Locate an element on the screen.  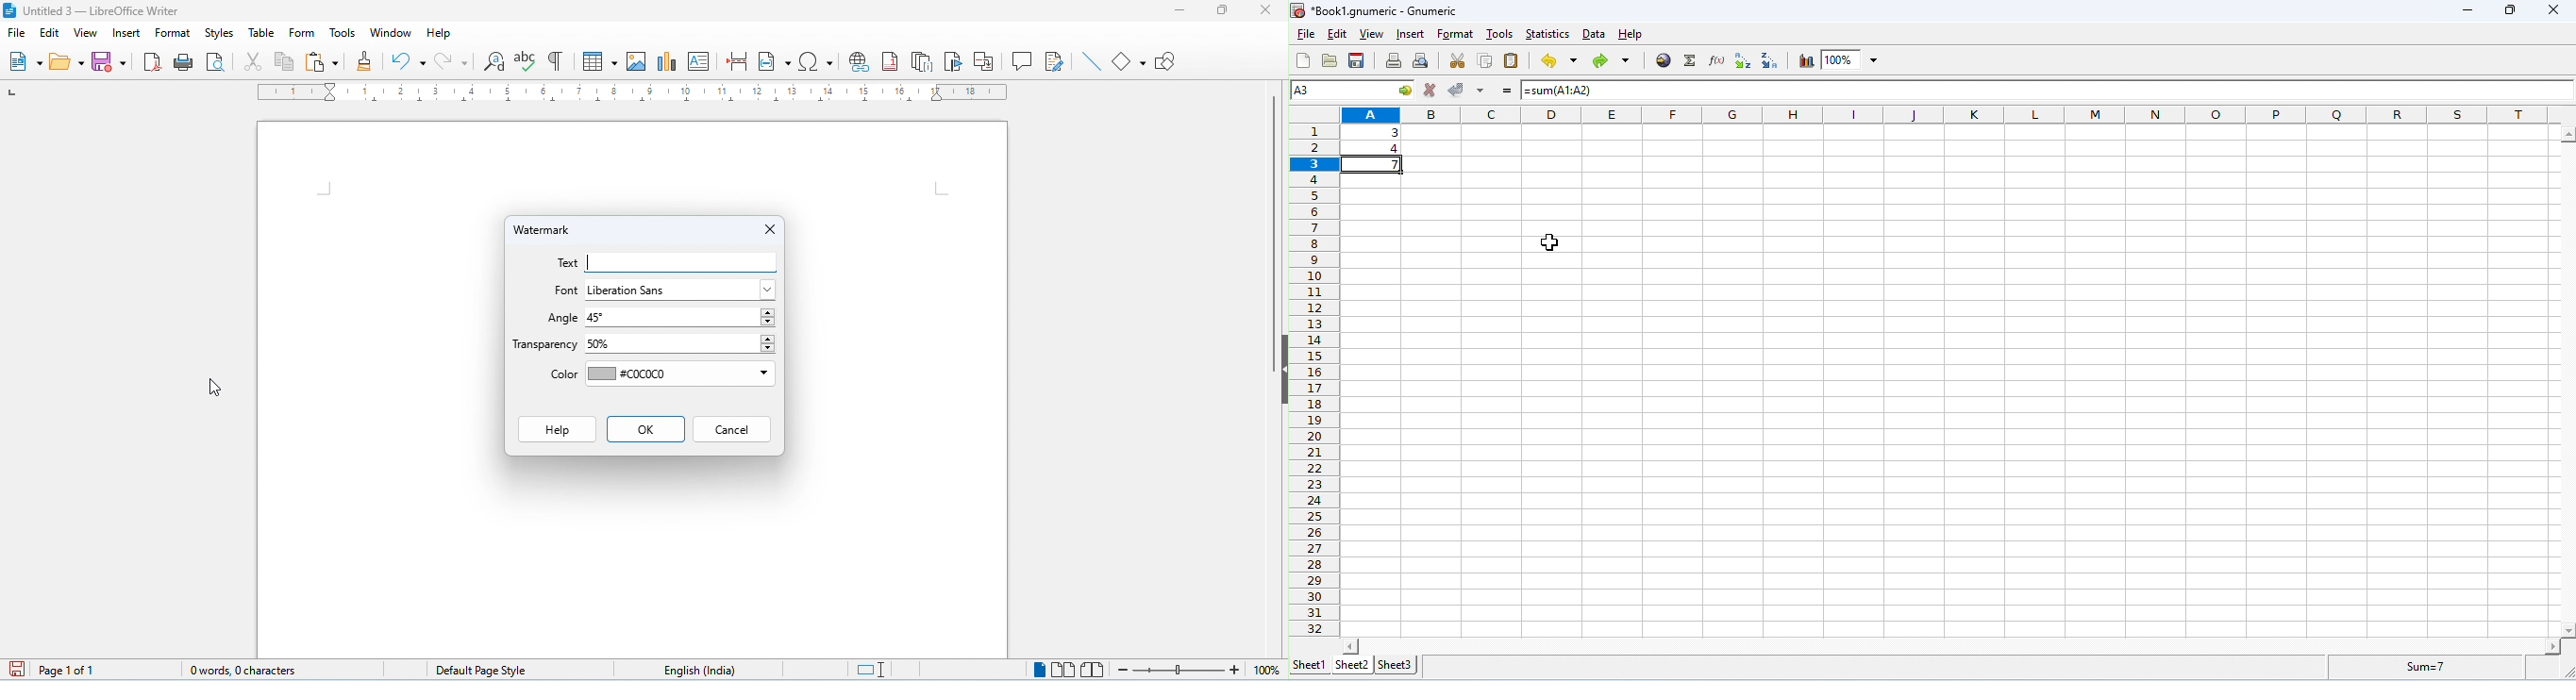
save is located at coordinates (15, 669).